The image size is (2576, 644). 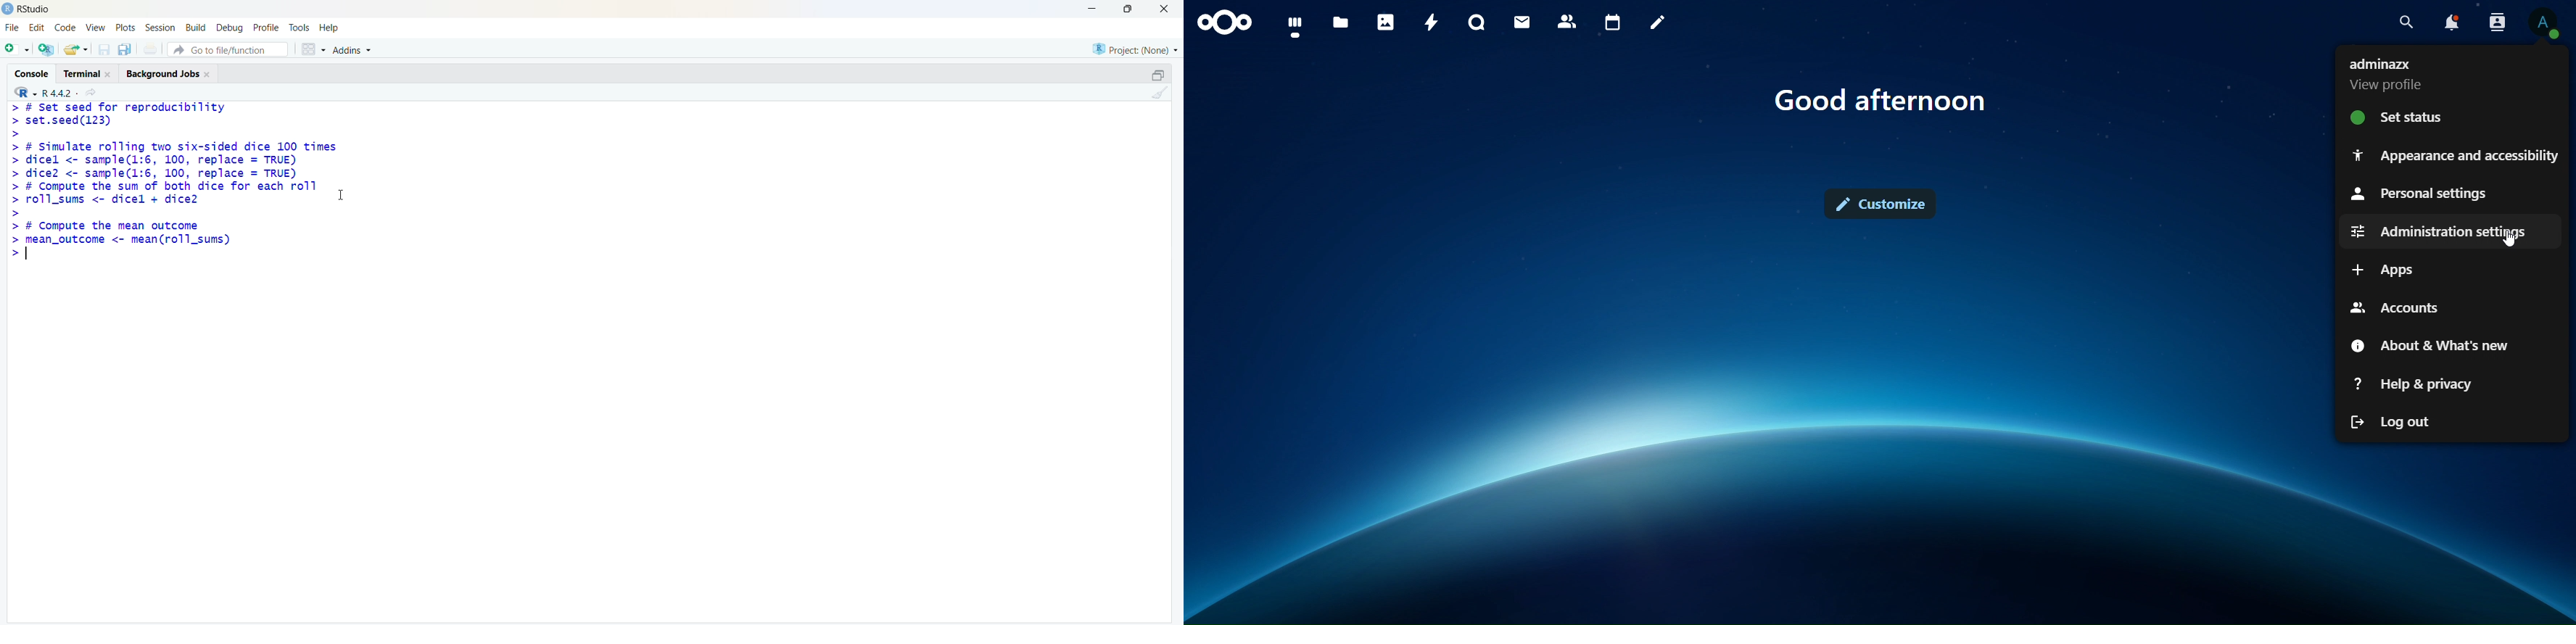 I want to click on view, so click(x=96, y=27).